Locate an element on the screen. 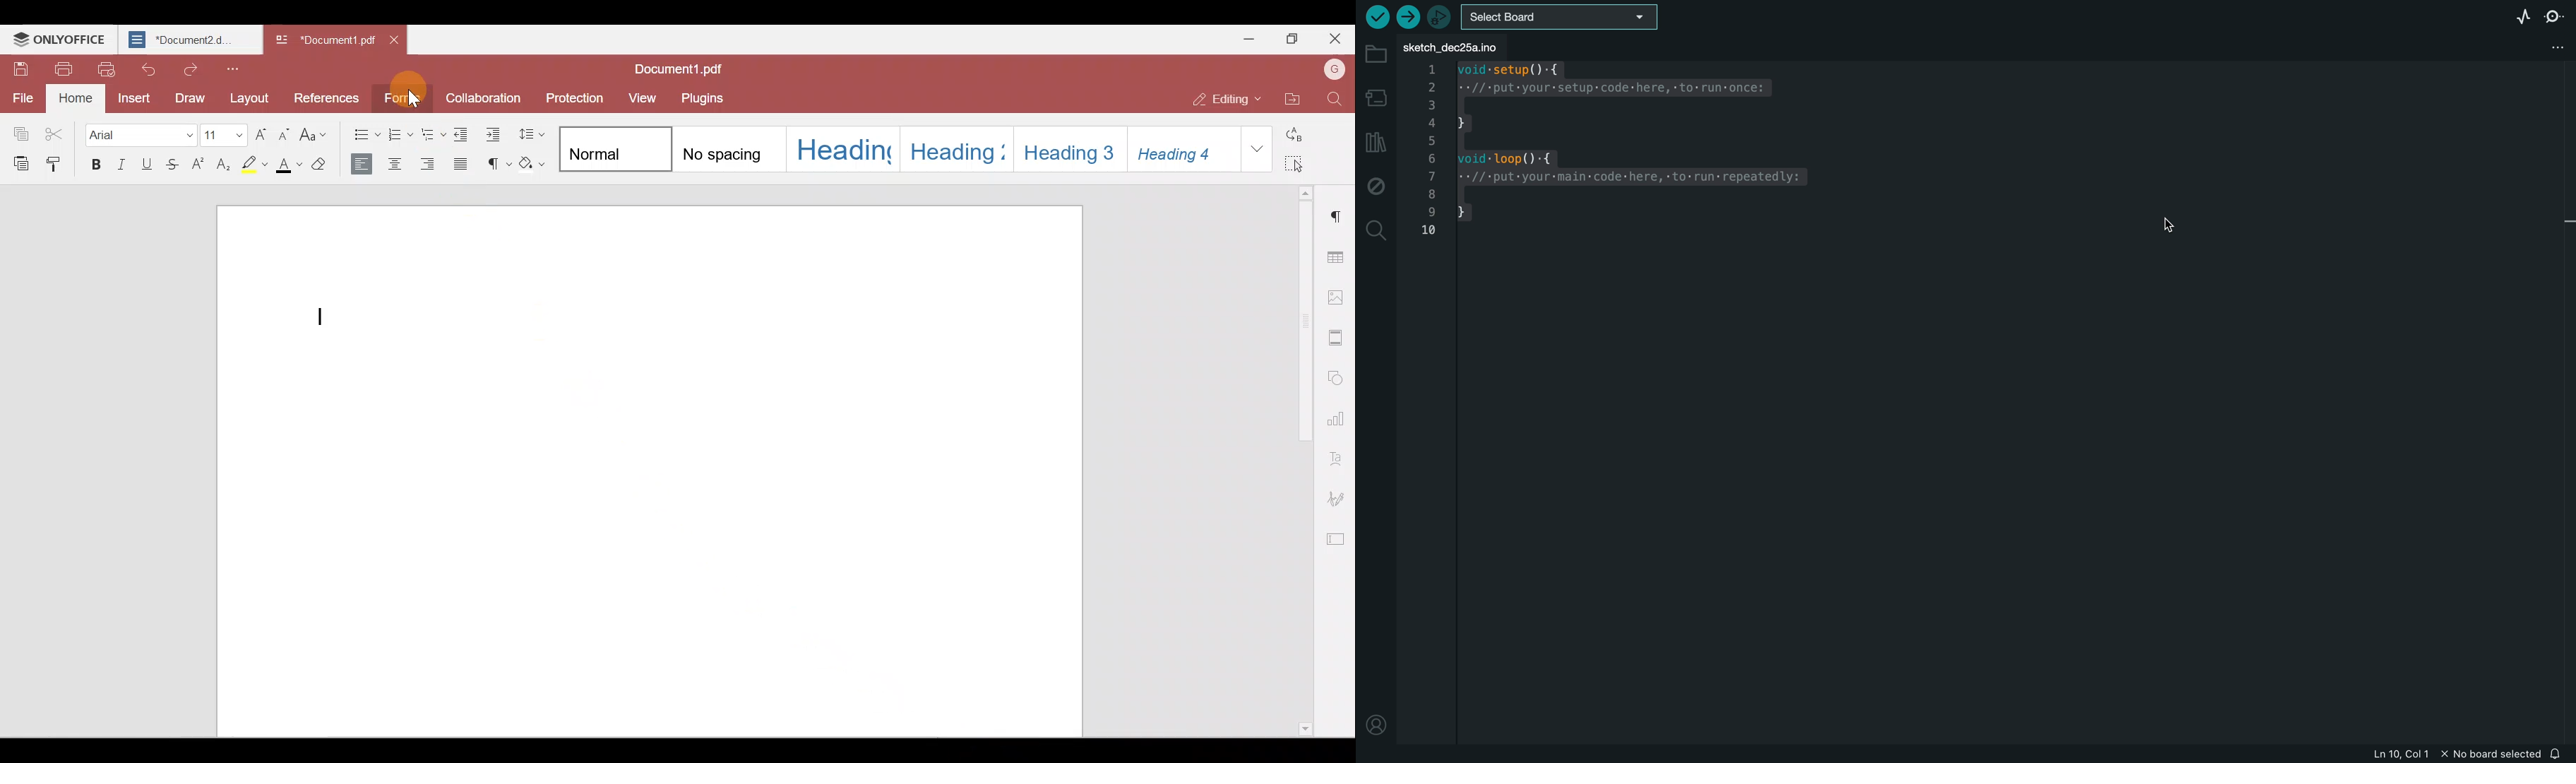 The image size is (2576, 784). Clear style is located at coordinates (325, 166).